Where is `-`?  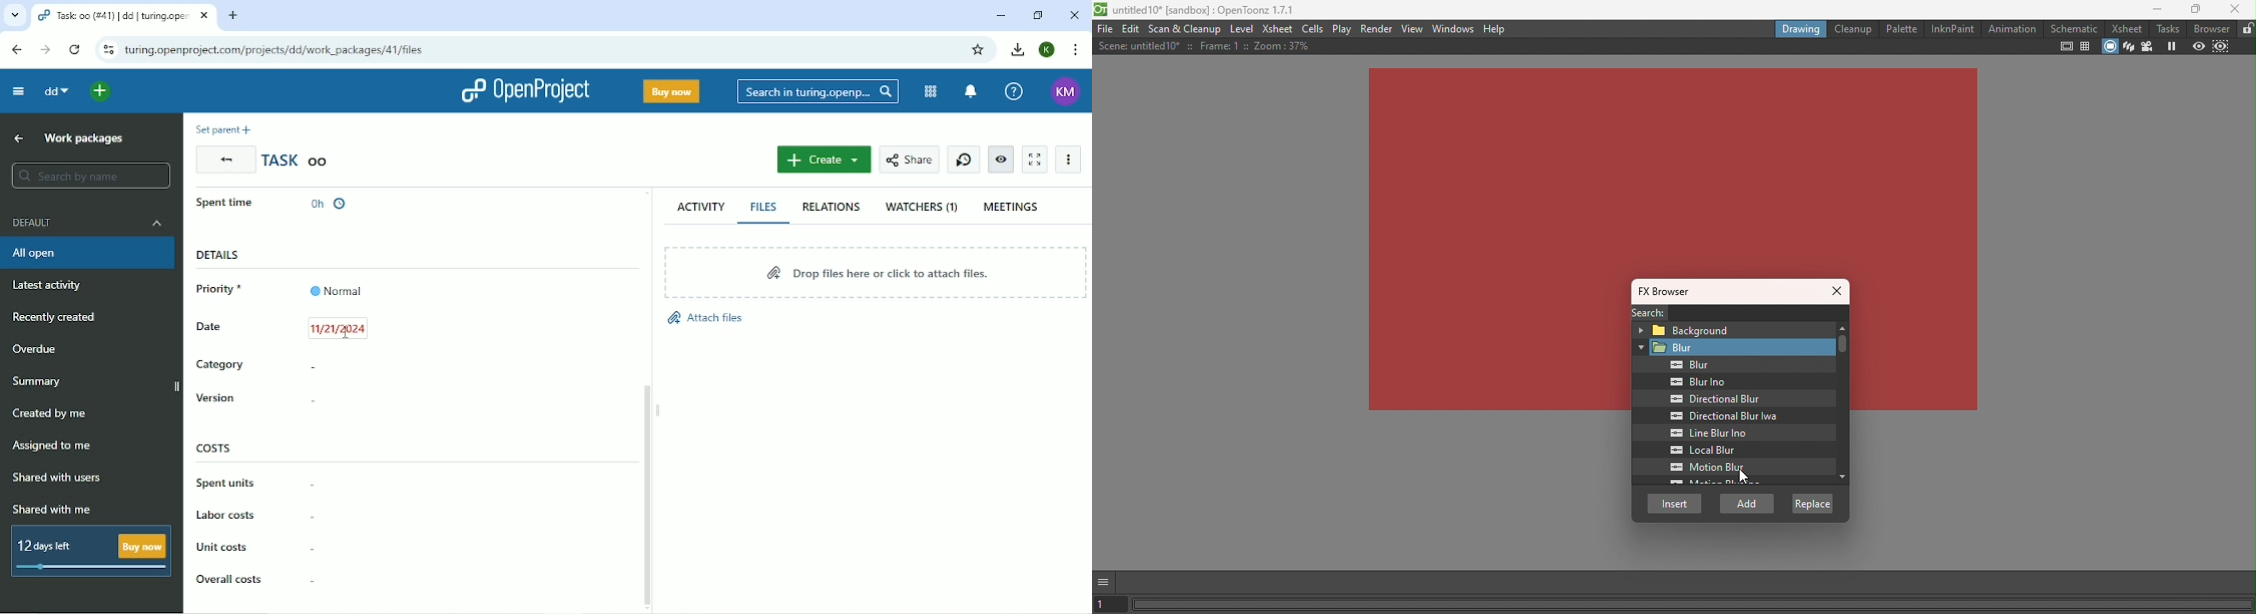
- is located at coordinates (317, 487).